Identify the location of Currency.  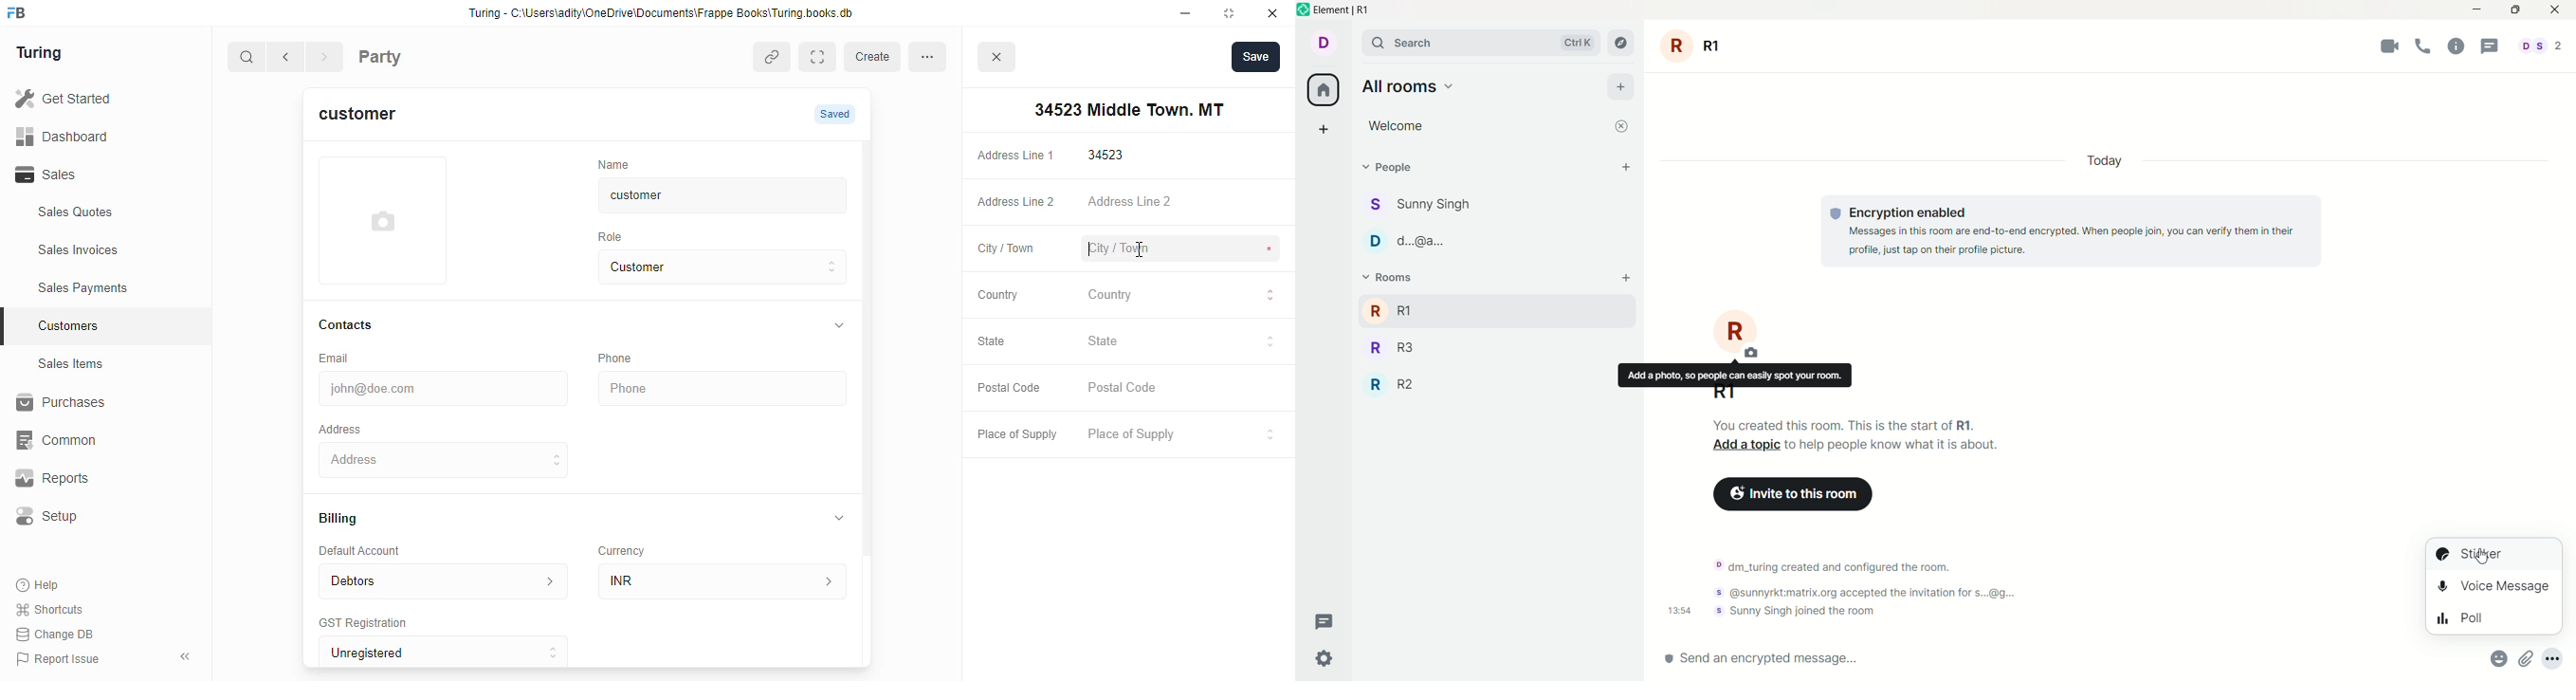
(630, 546).